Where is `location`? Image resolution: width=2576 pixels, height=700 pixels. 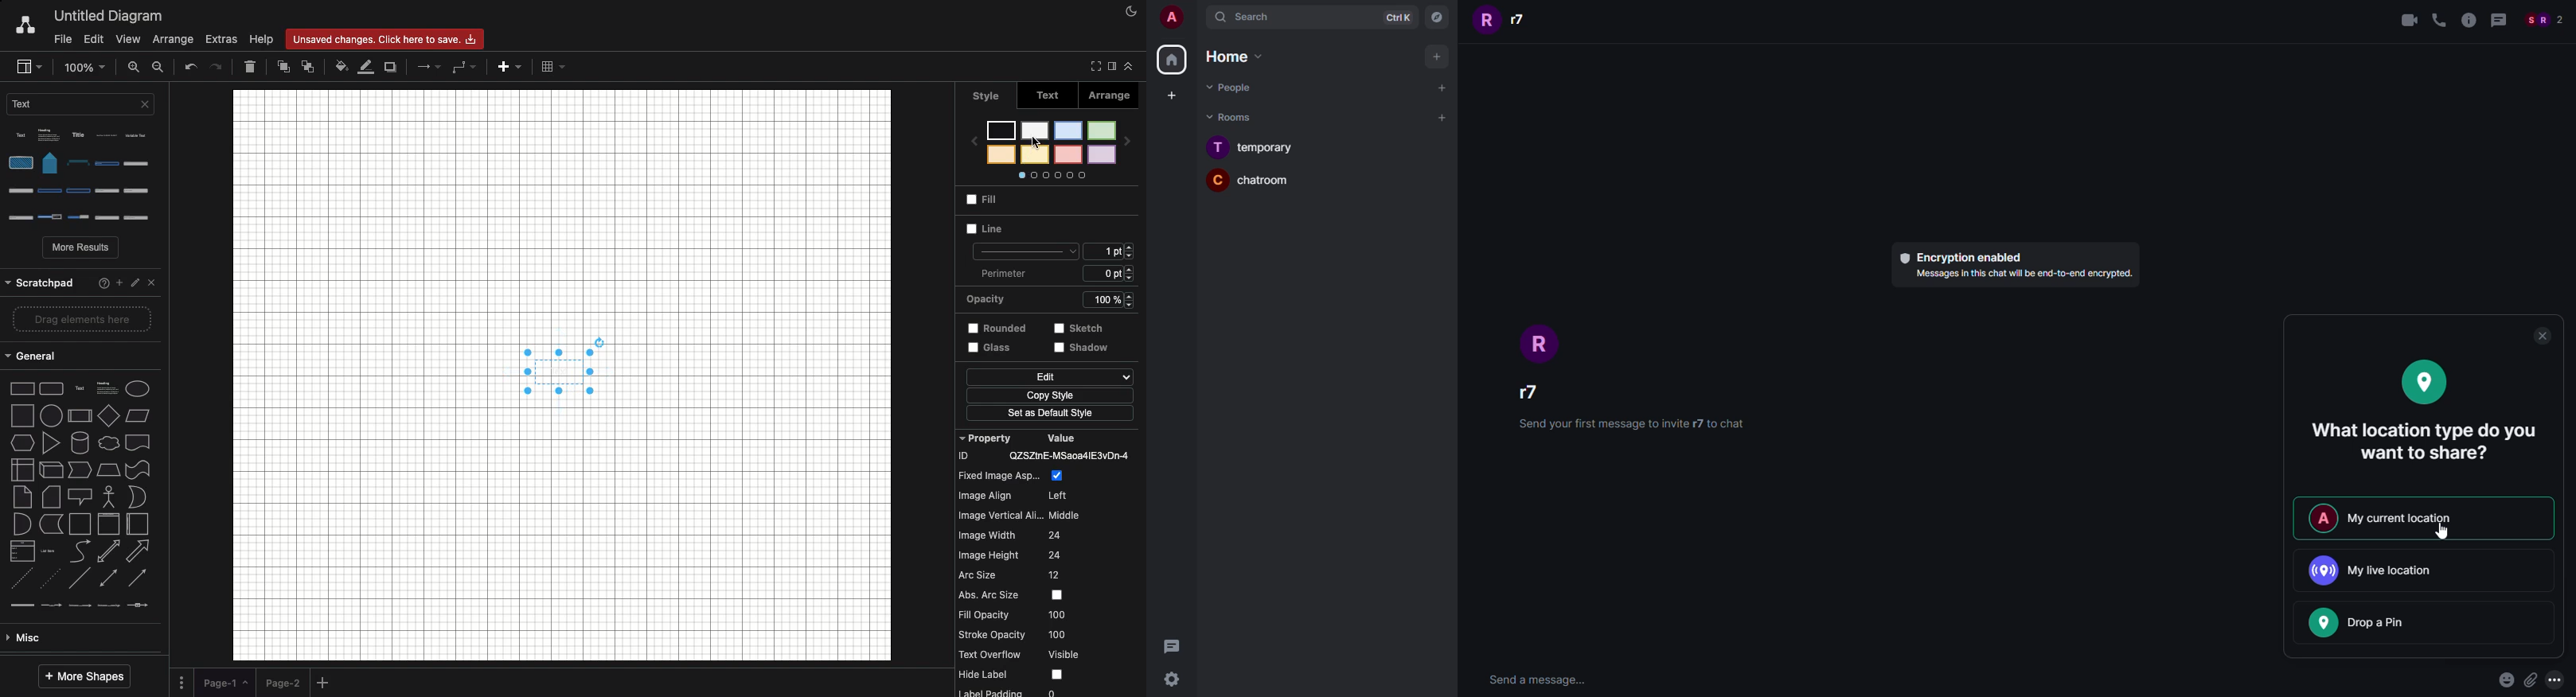 location is located at coordinates (2415, 381).